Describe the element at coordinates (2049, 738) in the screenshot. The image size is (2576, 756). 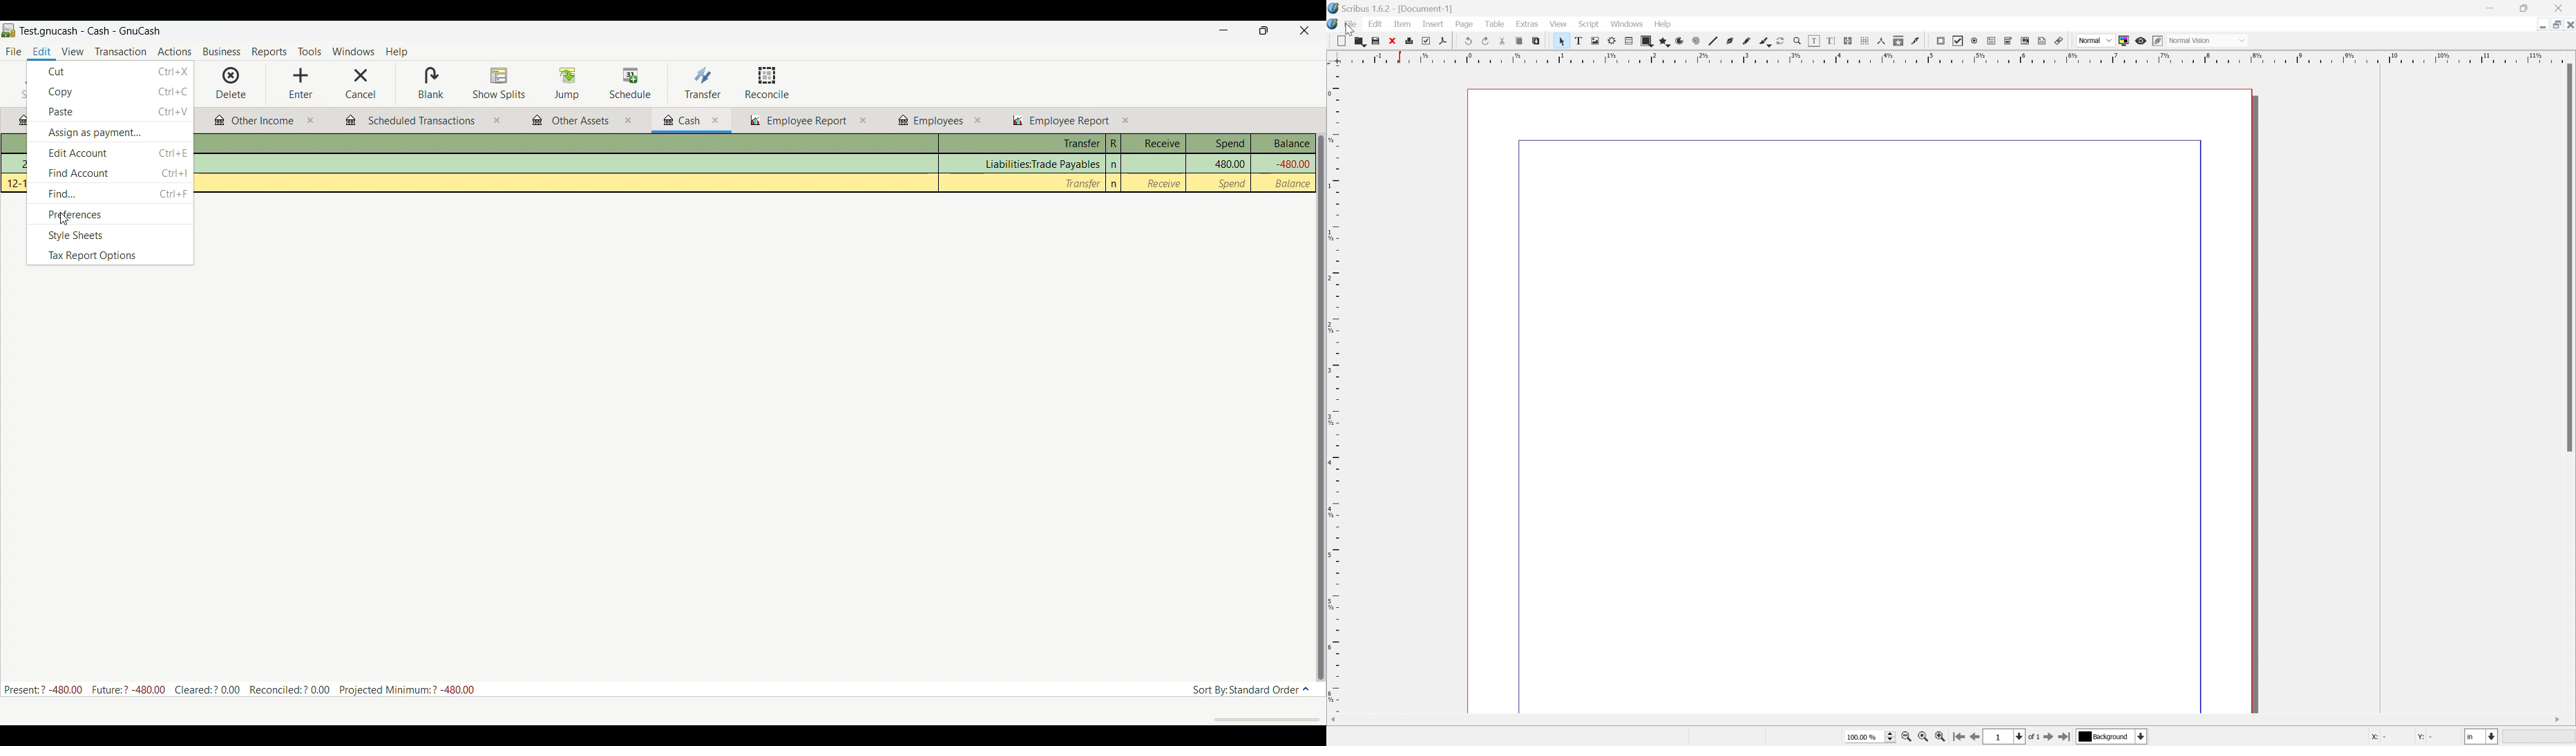
I see `go to next page` at that location.